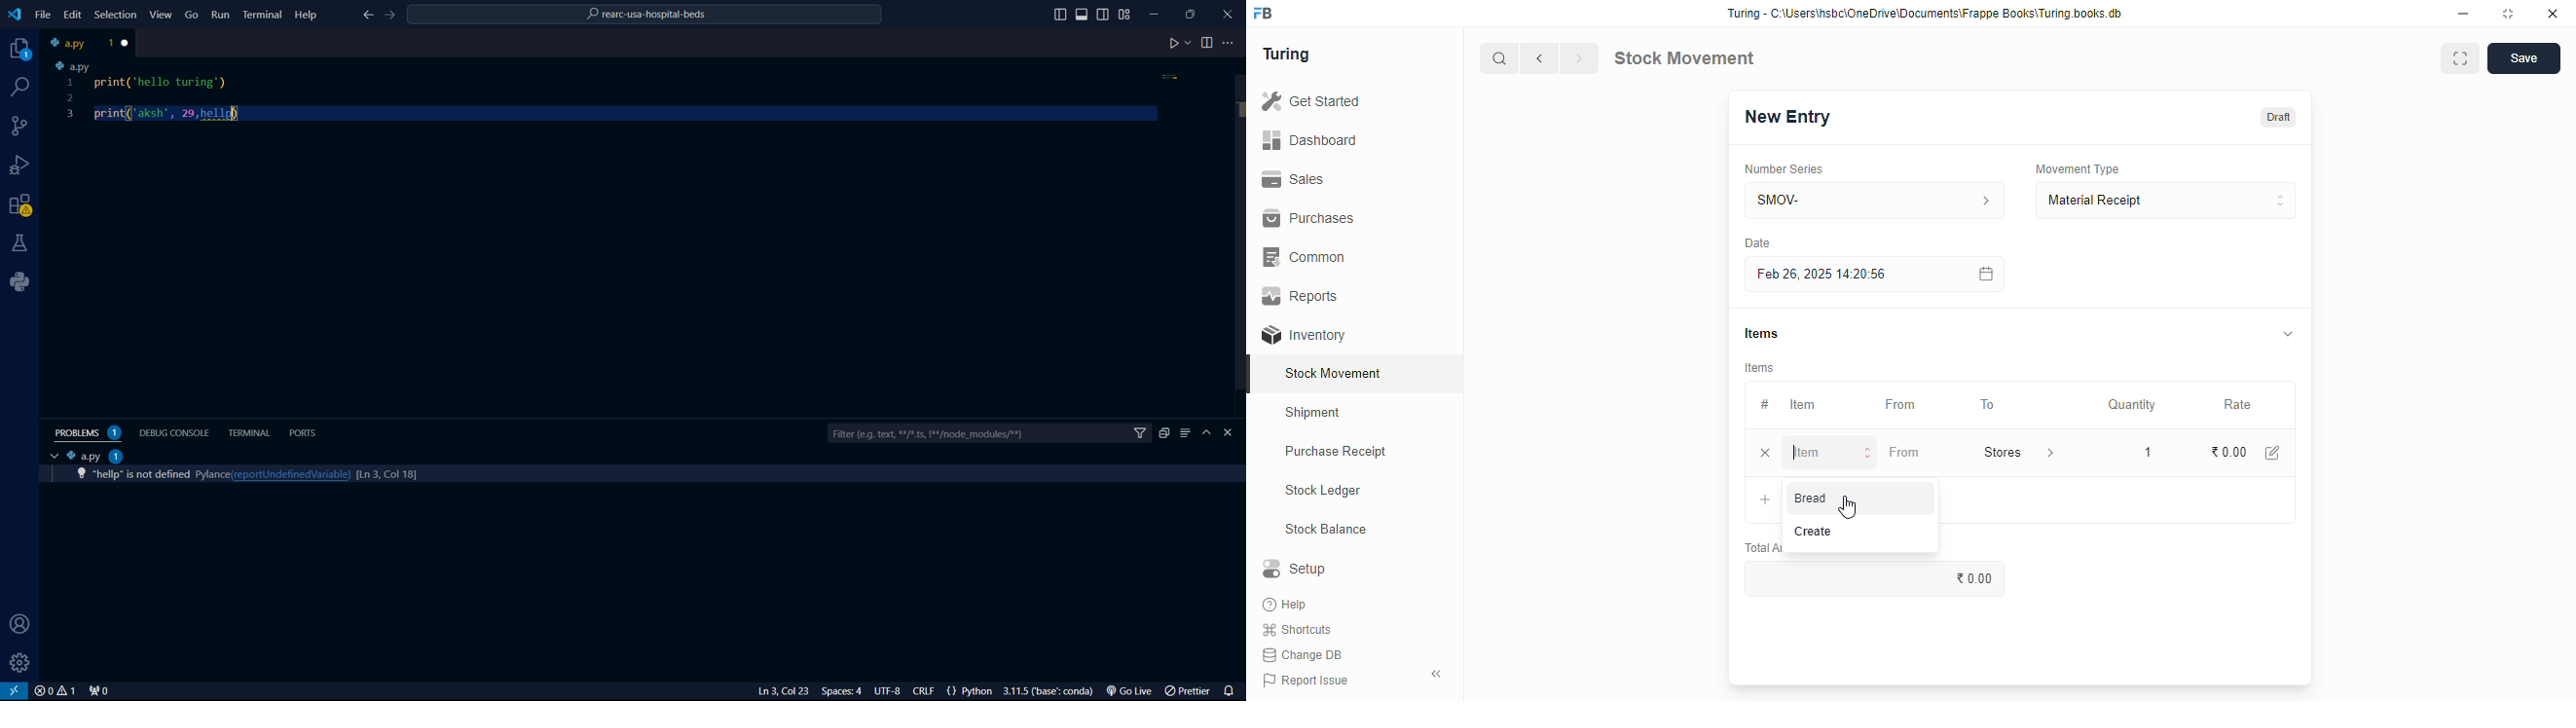 This screenshot has width=2576, height=728. Describe the element at coordinates (2165, 201) in the screenshot. I see `material receipt` at that location.